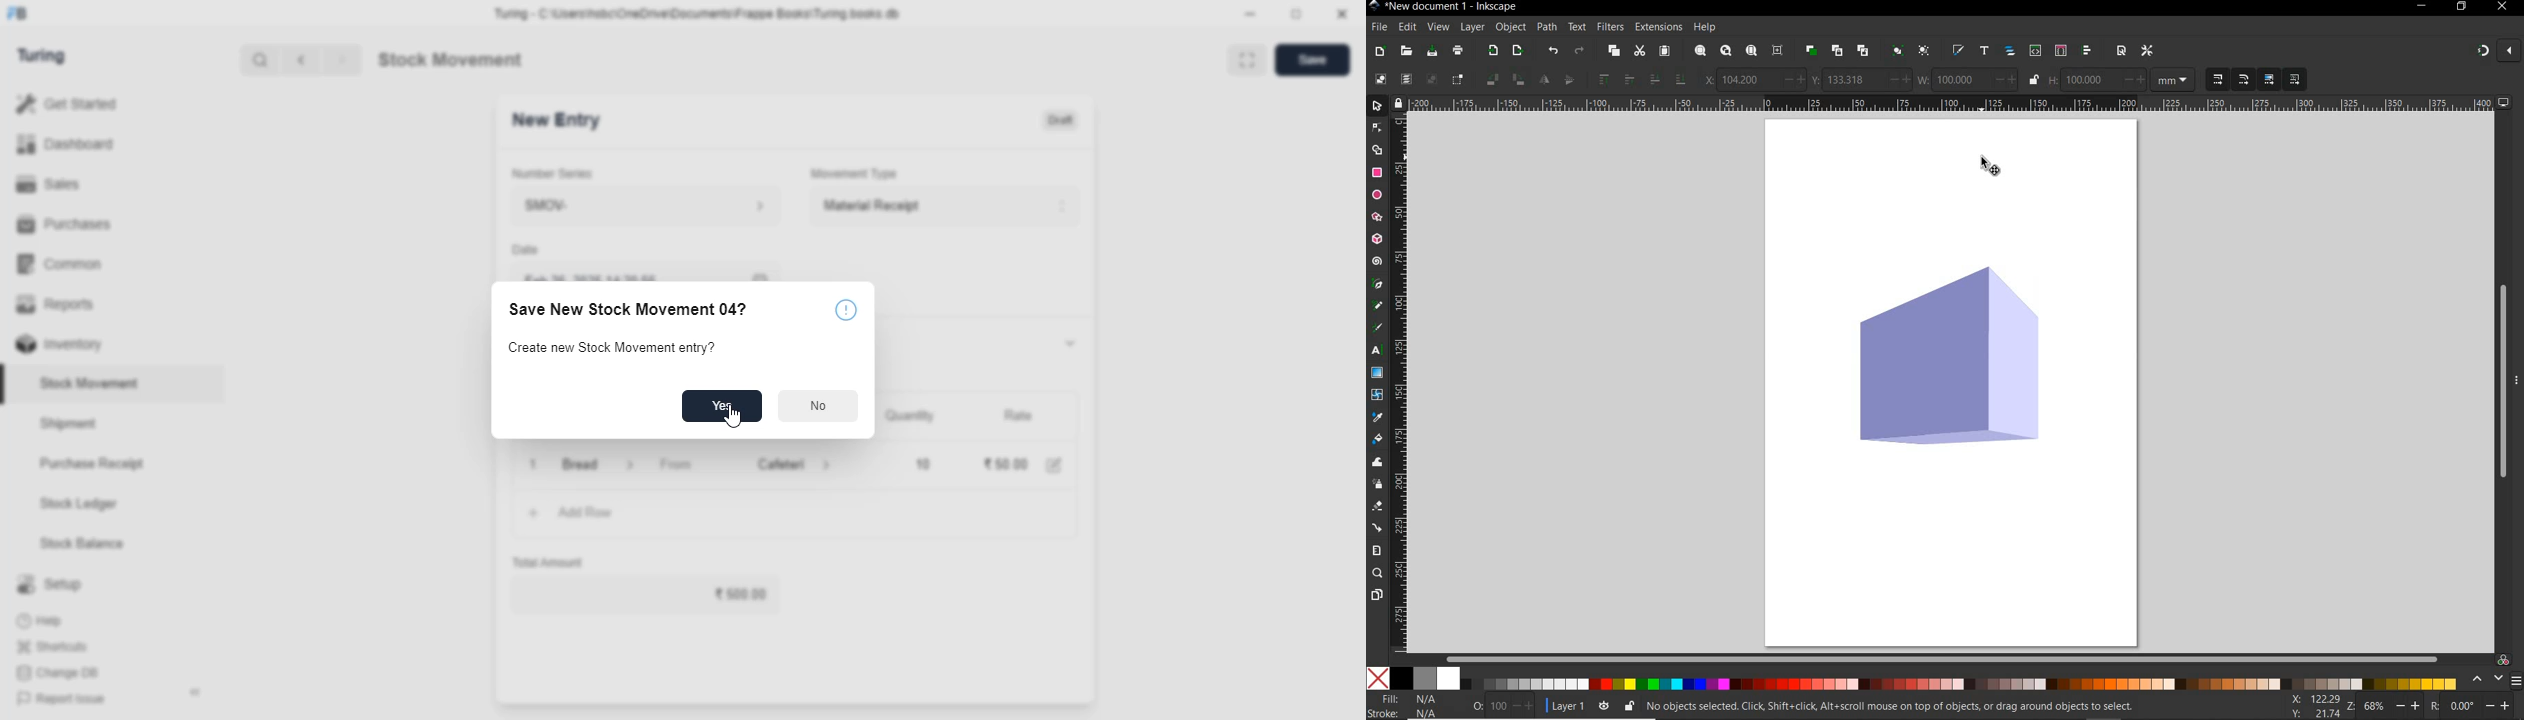 Image resolution: width=2548 pixels, height=728 pixels. What do you see at coordinates (828, 464) in the screenshot?
I see `cafeteria information` at bounding box center [828, 464].